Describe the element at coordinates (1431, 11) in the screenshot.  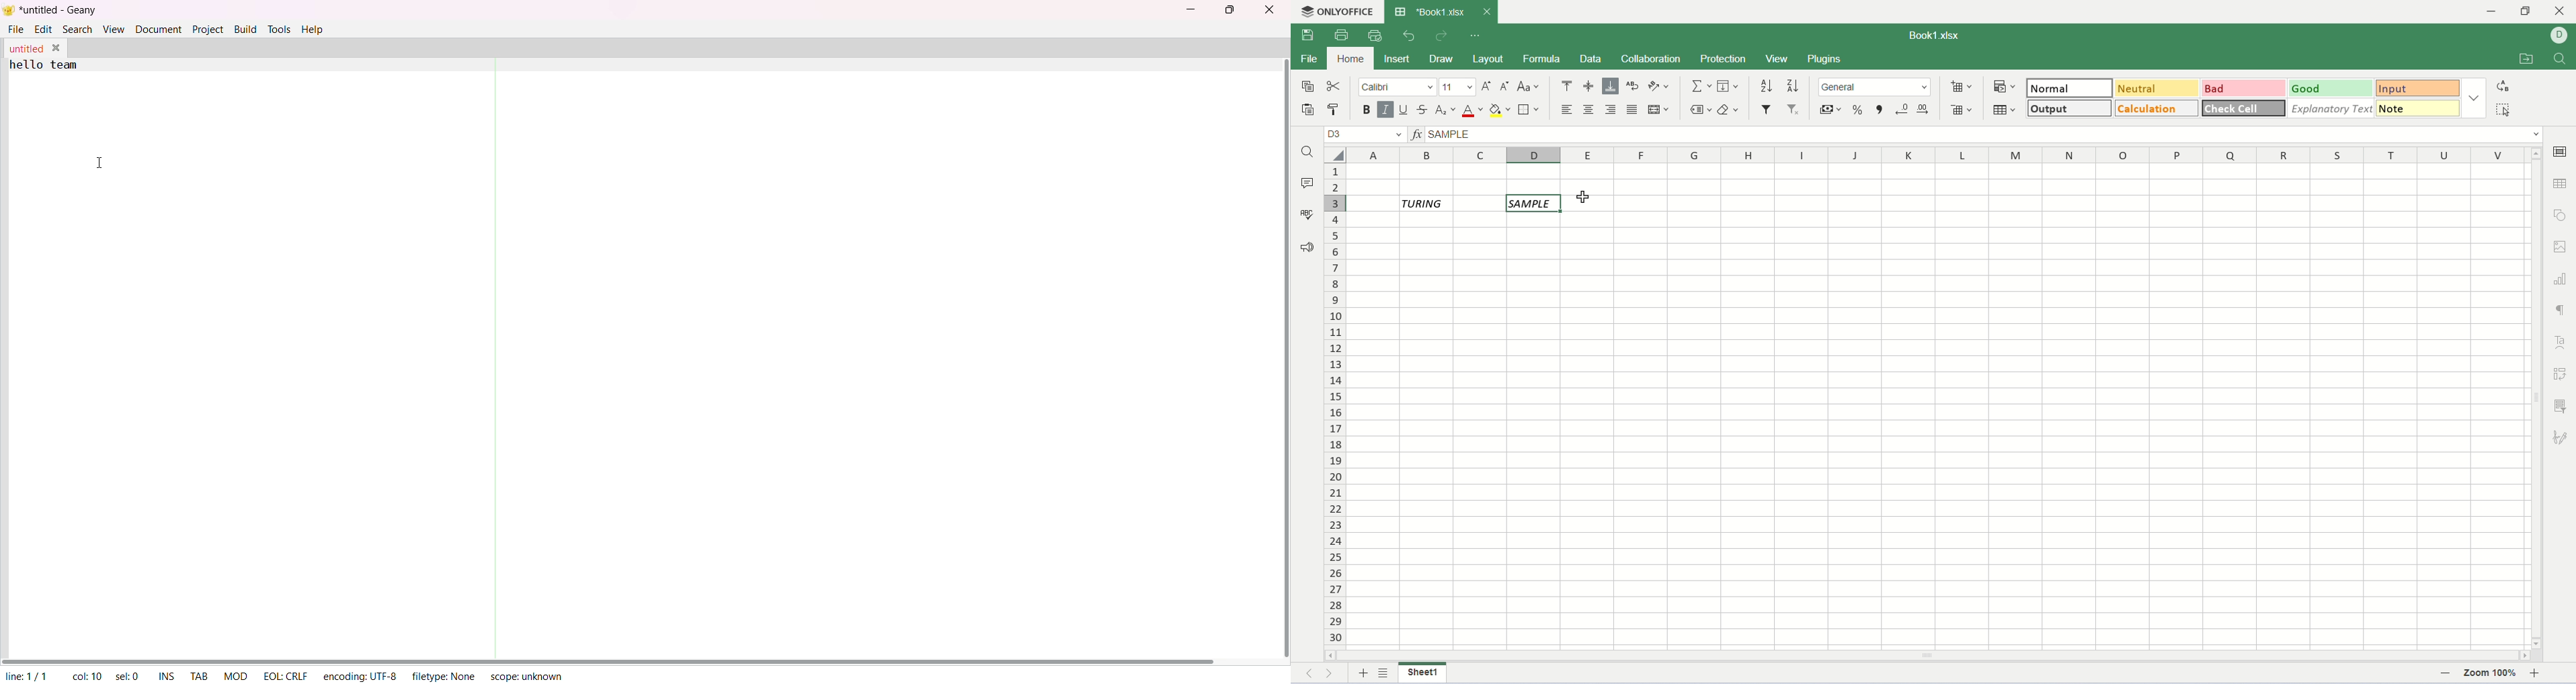
I see `sheet tab` at that location.